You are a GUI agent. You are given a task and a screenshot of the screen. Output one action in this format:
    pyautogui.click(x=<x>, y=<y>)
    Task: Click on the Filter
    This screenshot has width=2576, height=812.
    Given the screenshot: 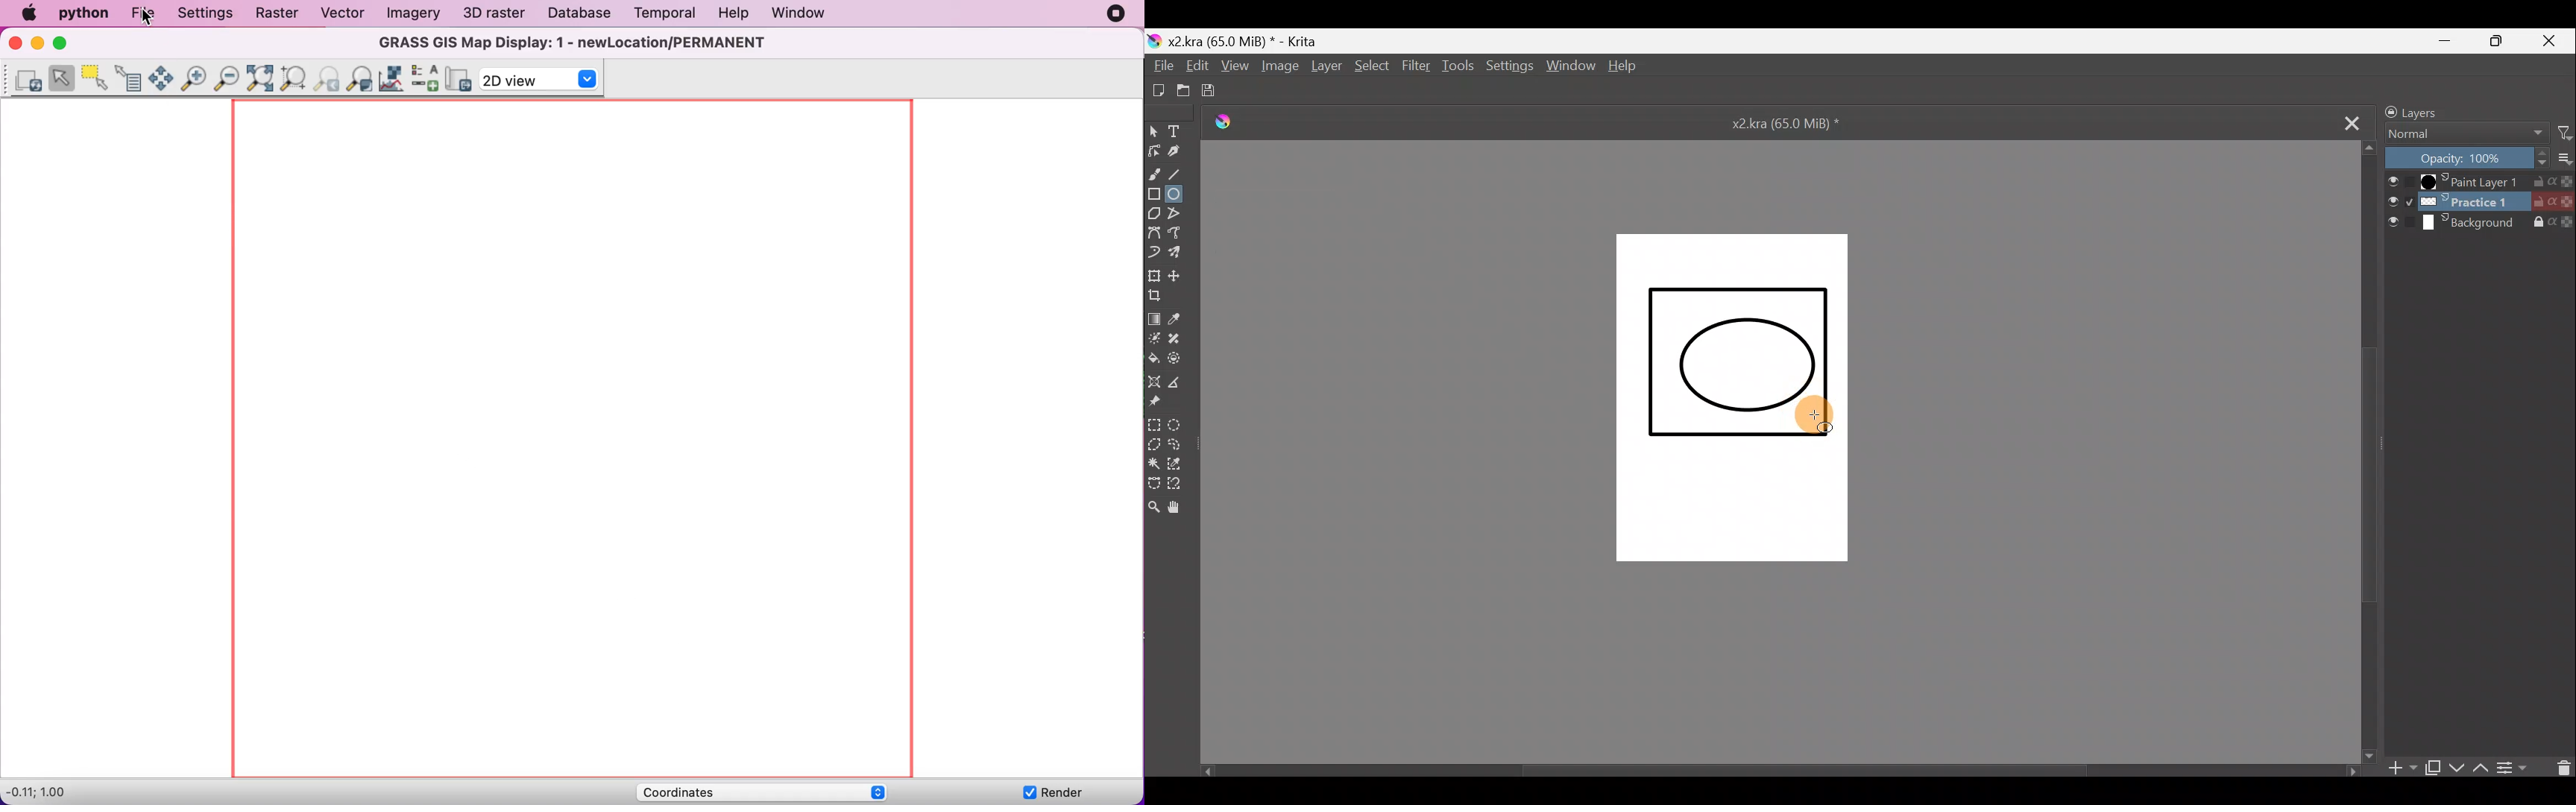 What is the action you would take?
    pyautogui.click(x=1414, y=65)
    